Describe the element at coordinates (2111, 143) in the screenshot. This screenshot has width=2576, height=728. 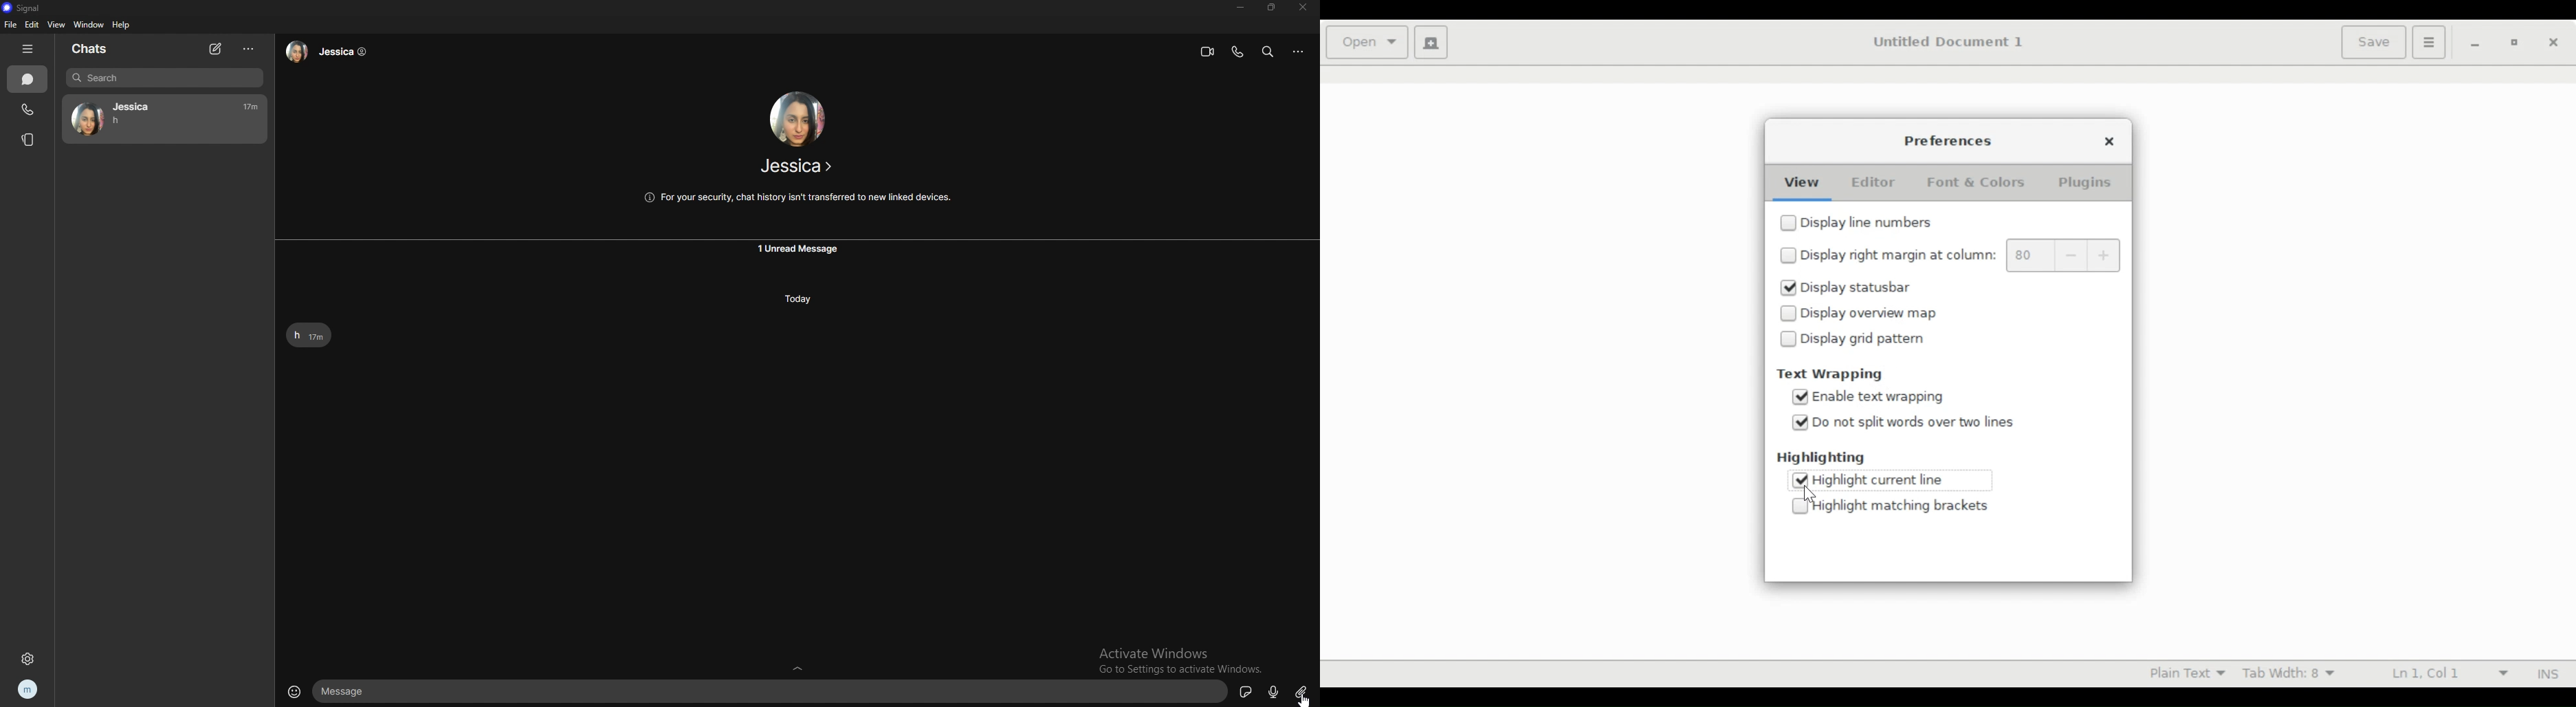
I see `Close` at that location.